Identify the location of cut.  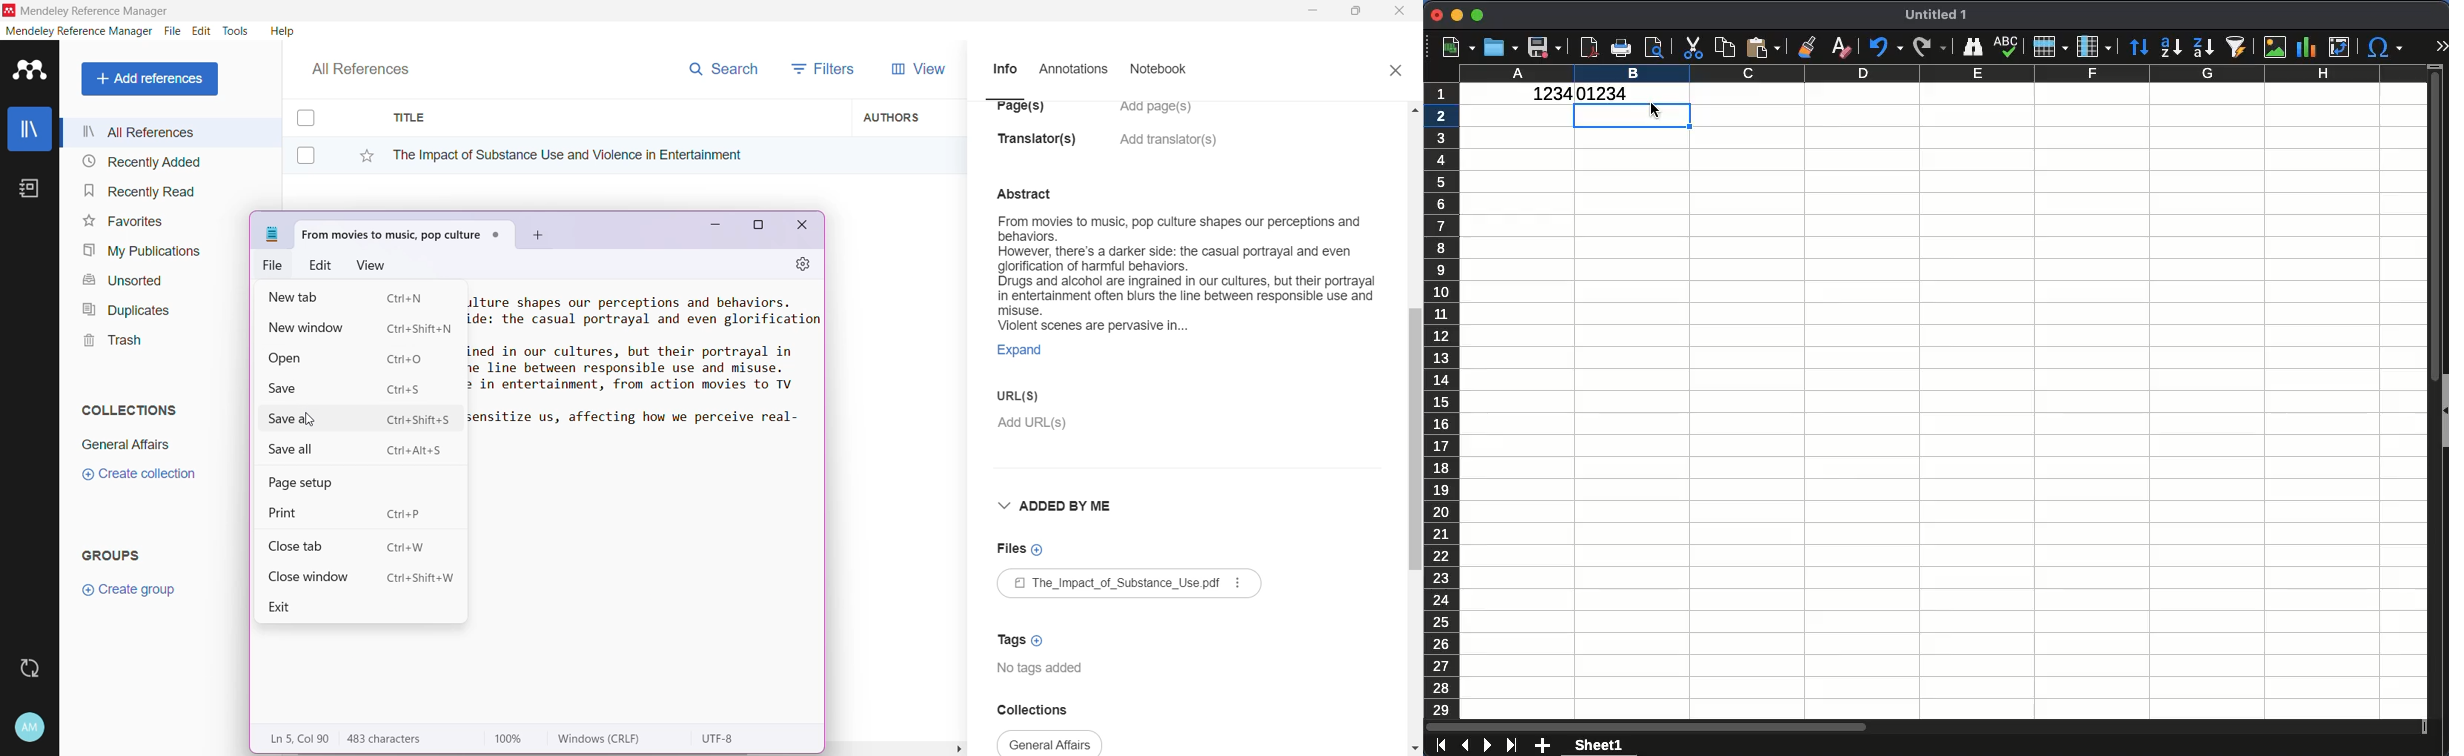
(1691, 48).